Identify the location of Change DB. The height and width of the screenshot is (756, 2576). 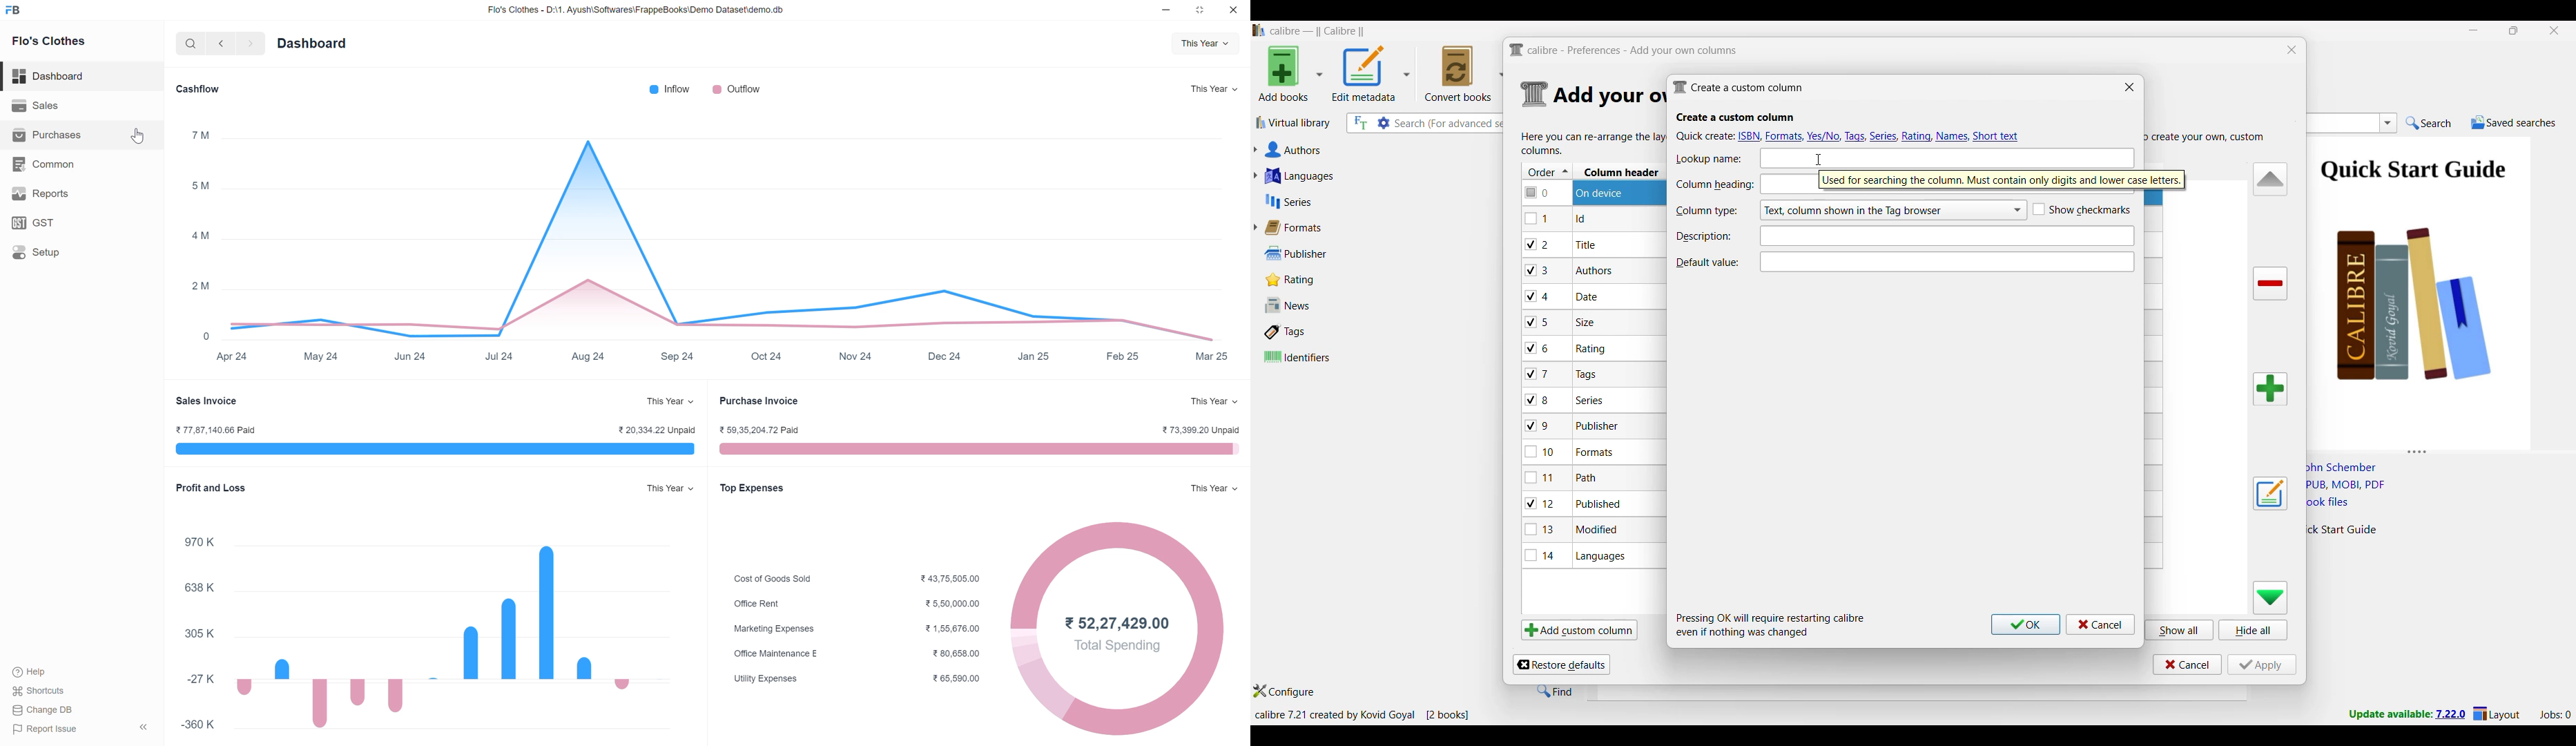
(42, 711).